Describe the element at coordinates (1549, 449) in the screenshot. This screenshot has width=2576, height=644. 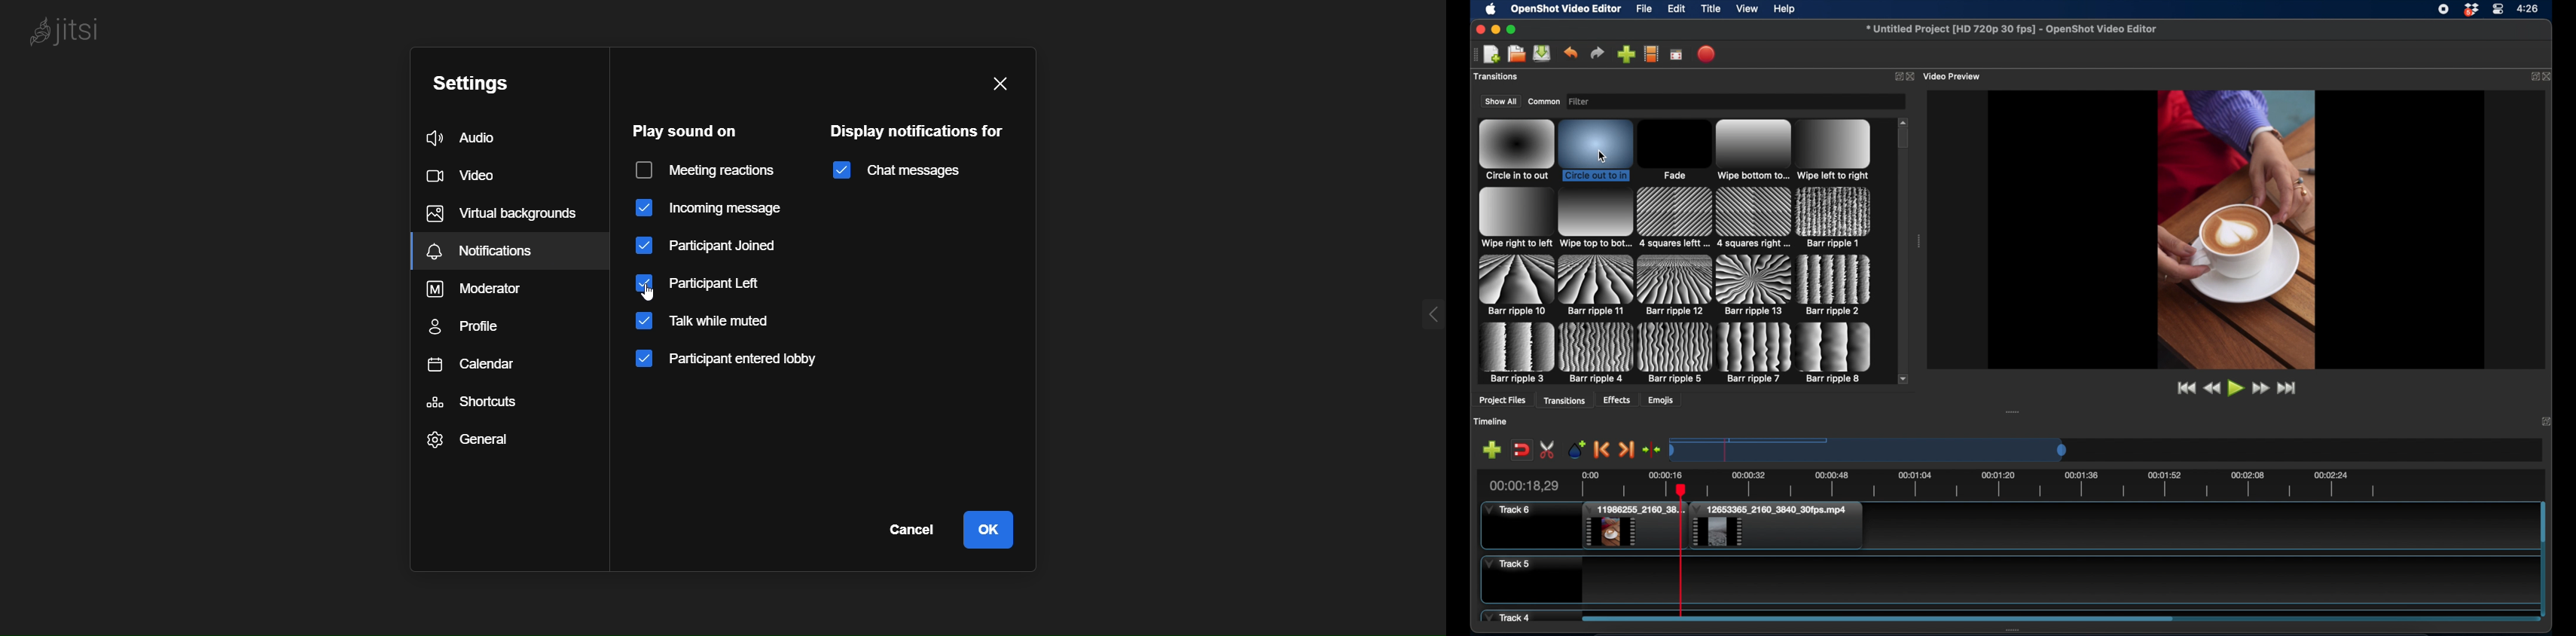
I see `enable razor` at that location.